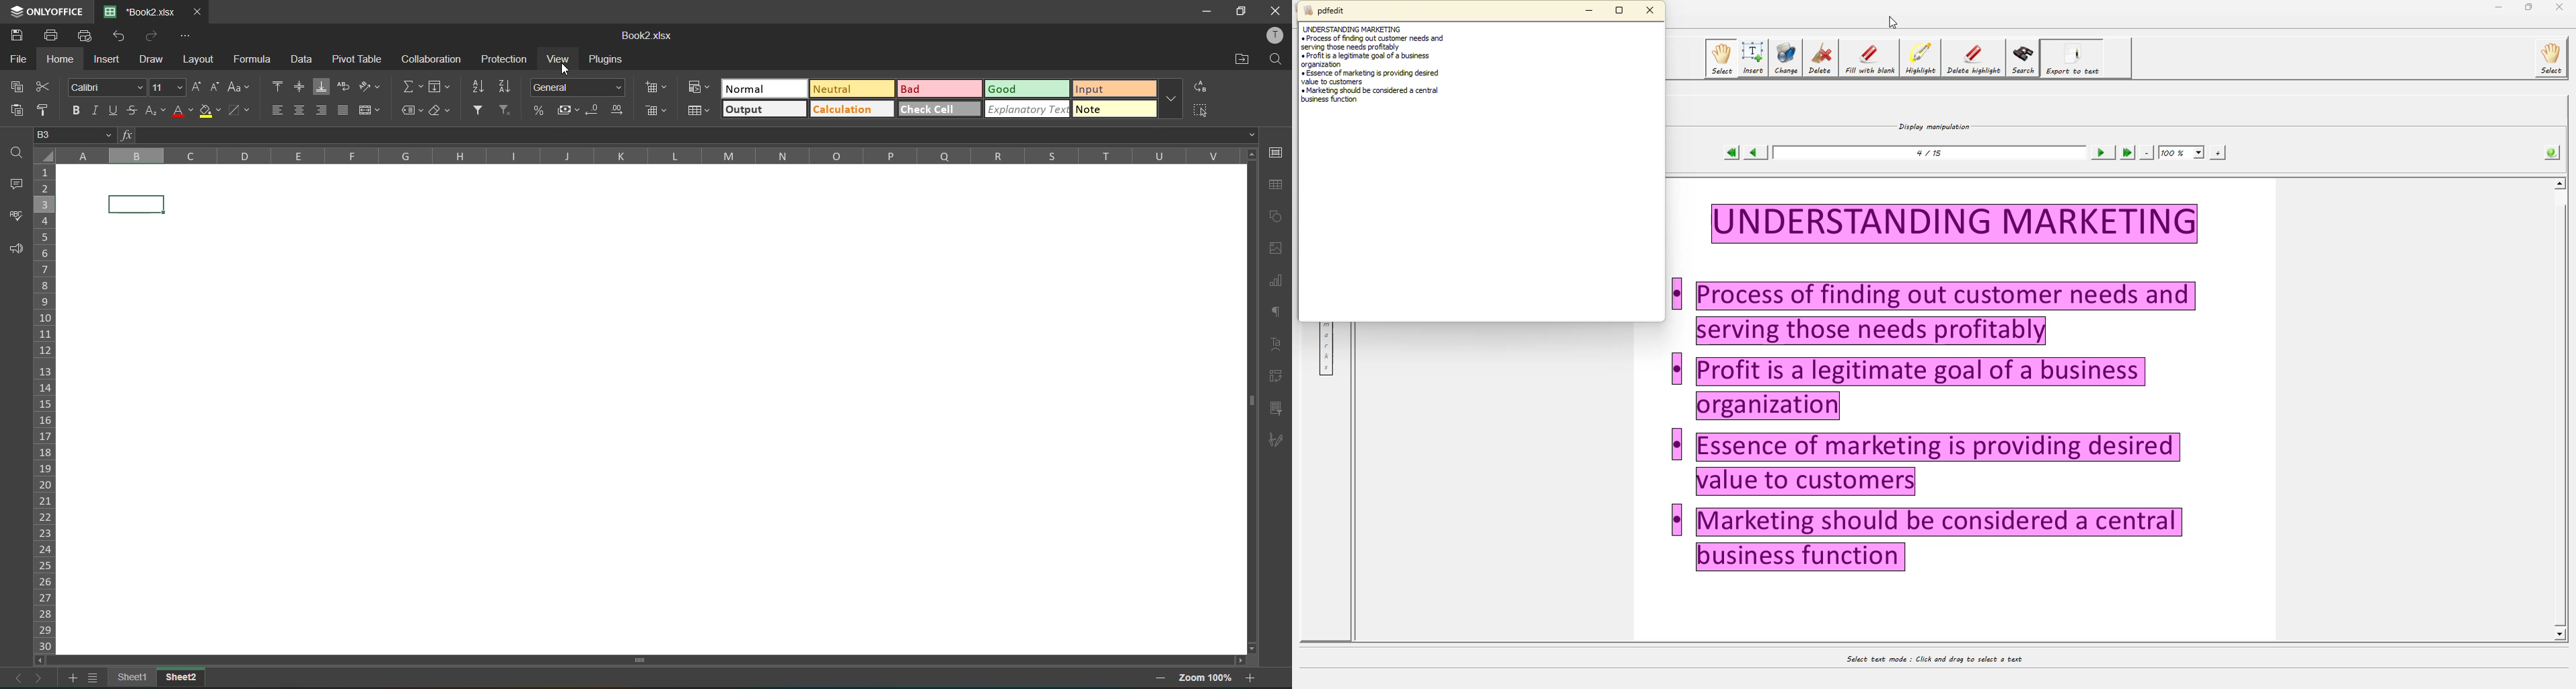  I want to click on column names in alphabets, so click(647, 155).